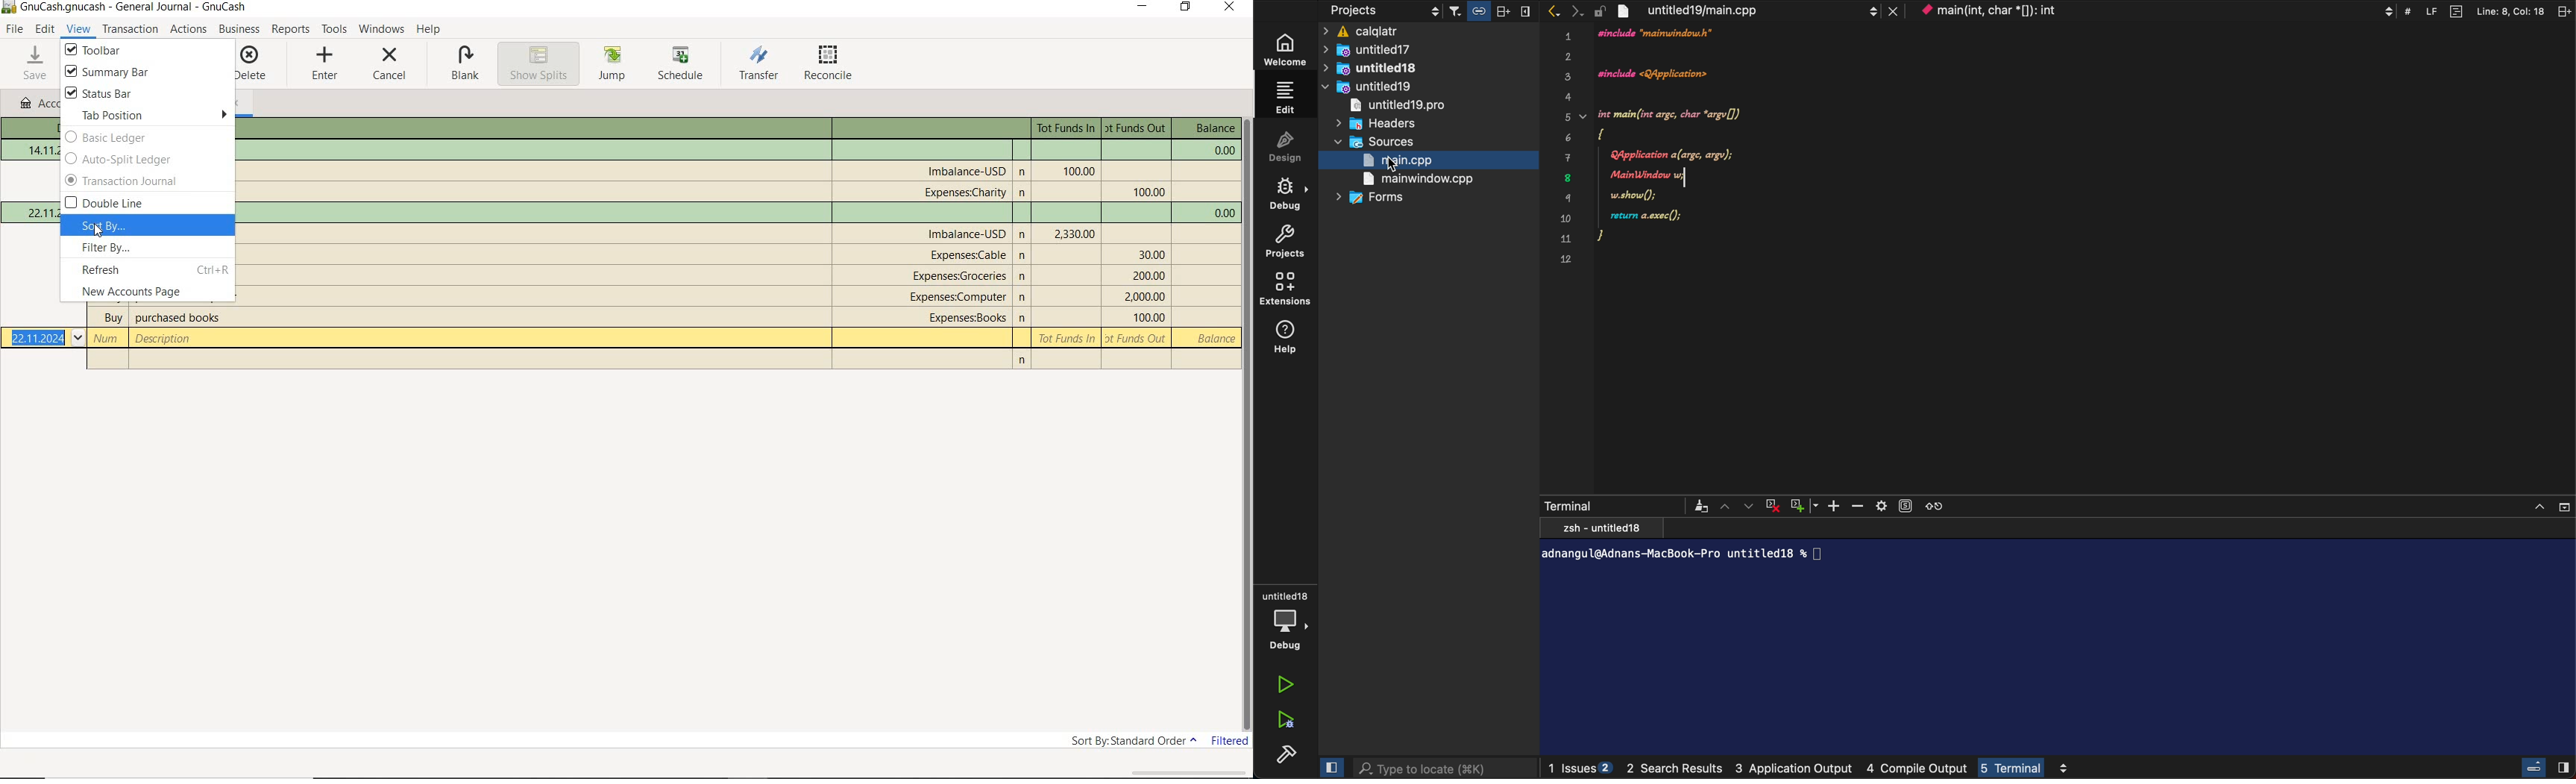 Image resolution: width=2576 pixels, height=784 pixels. I want to click on n, so click(1024, 317).